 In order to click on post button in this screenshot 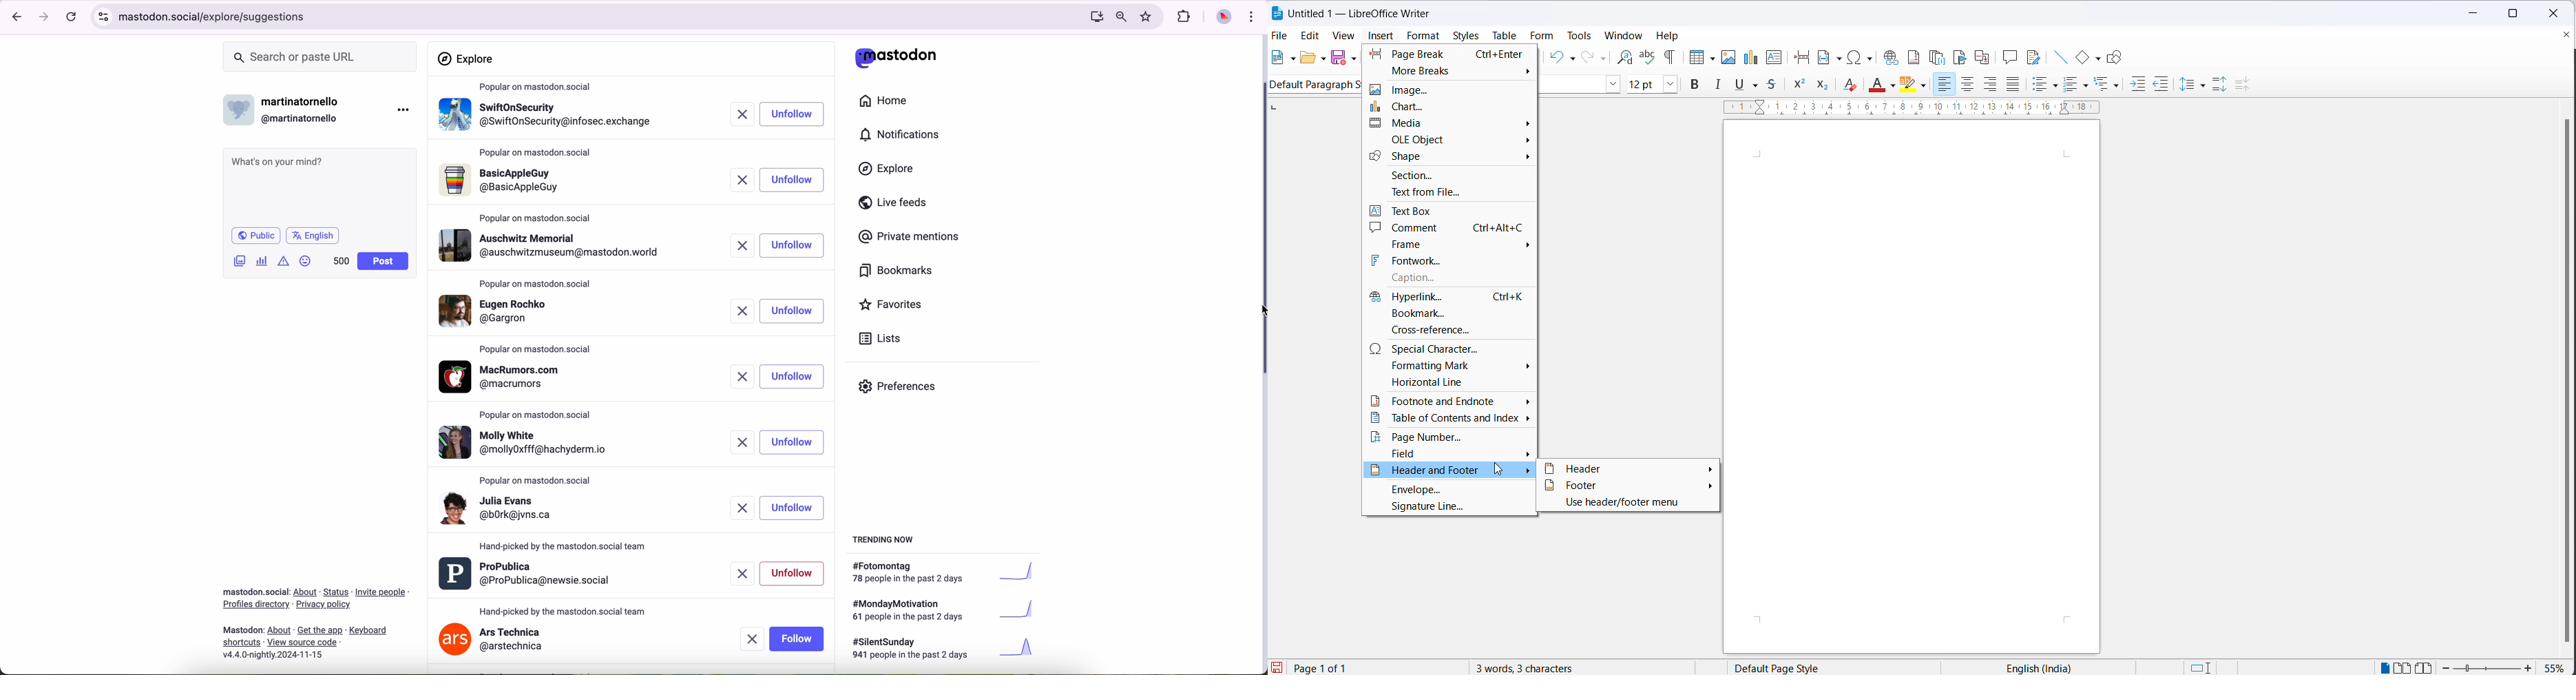, I will do `click(383, 261)`.